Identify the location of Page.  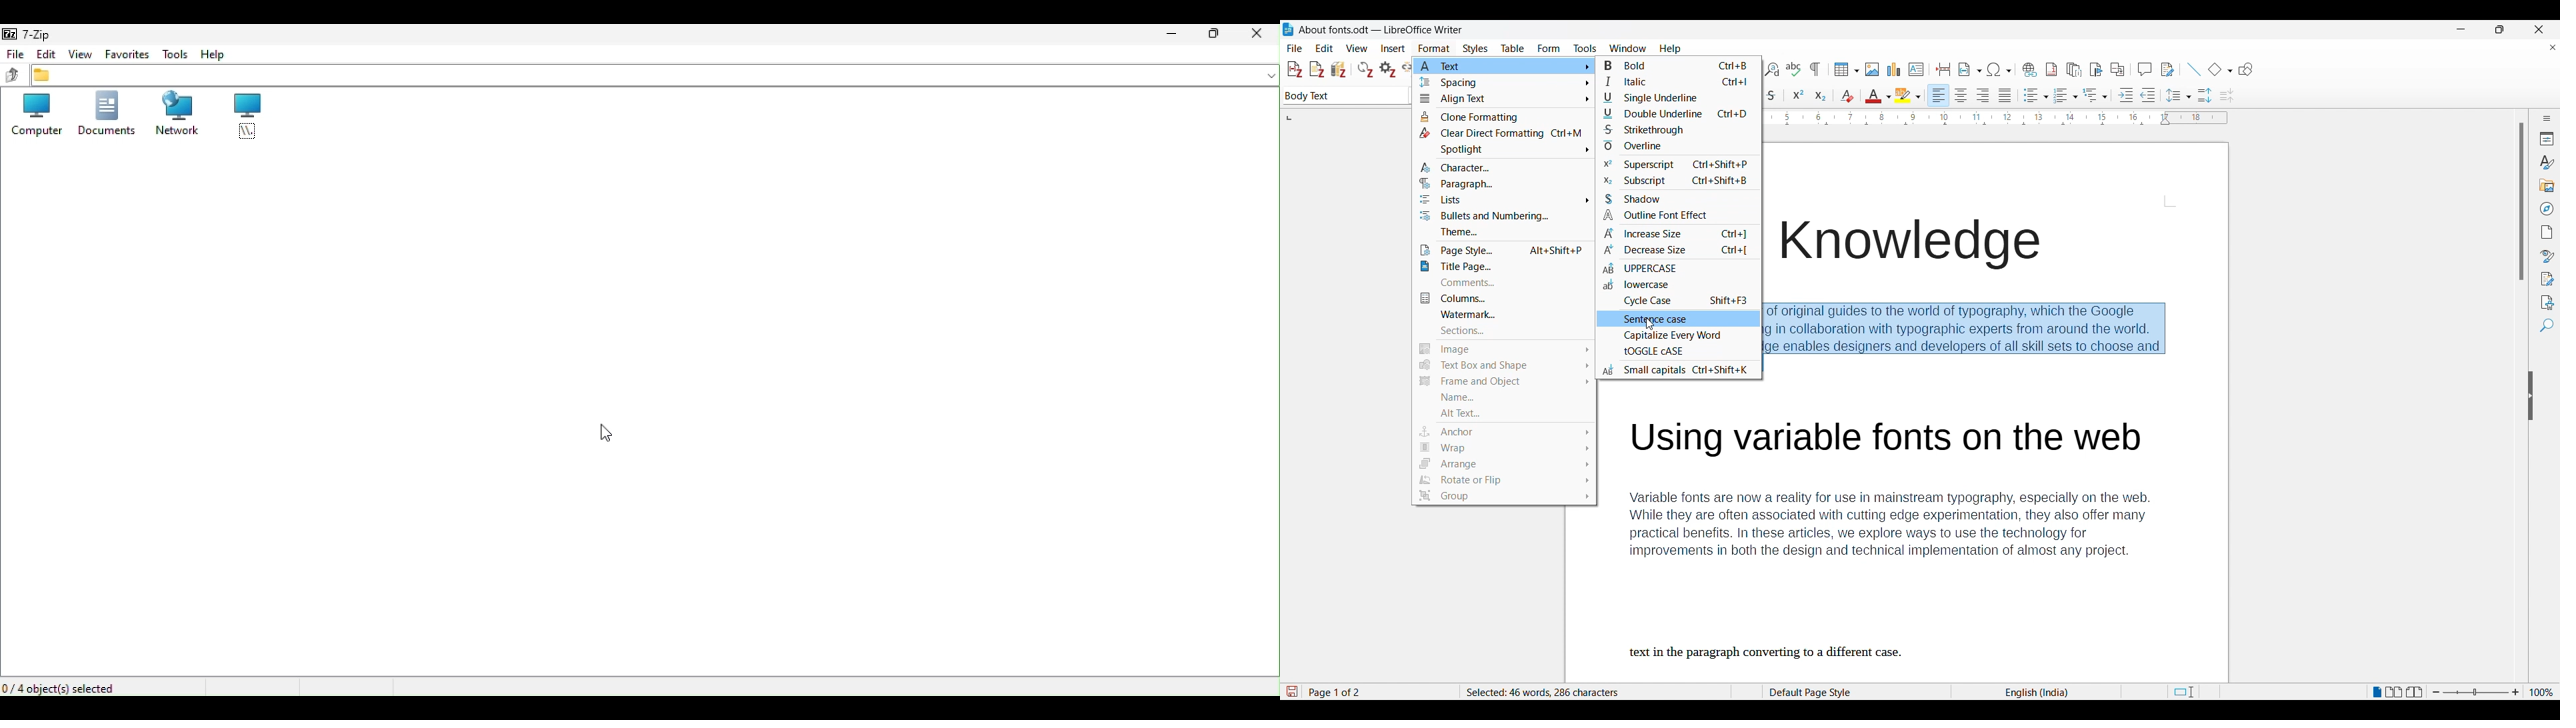
(2547, 232).